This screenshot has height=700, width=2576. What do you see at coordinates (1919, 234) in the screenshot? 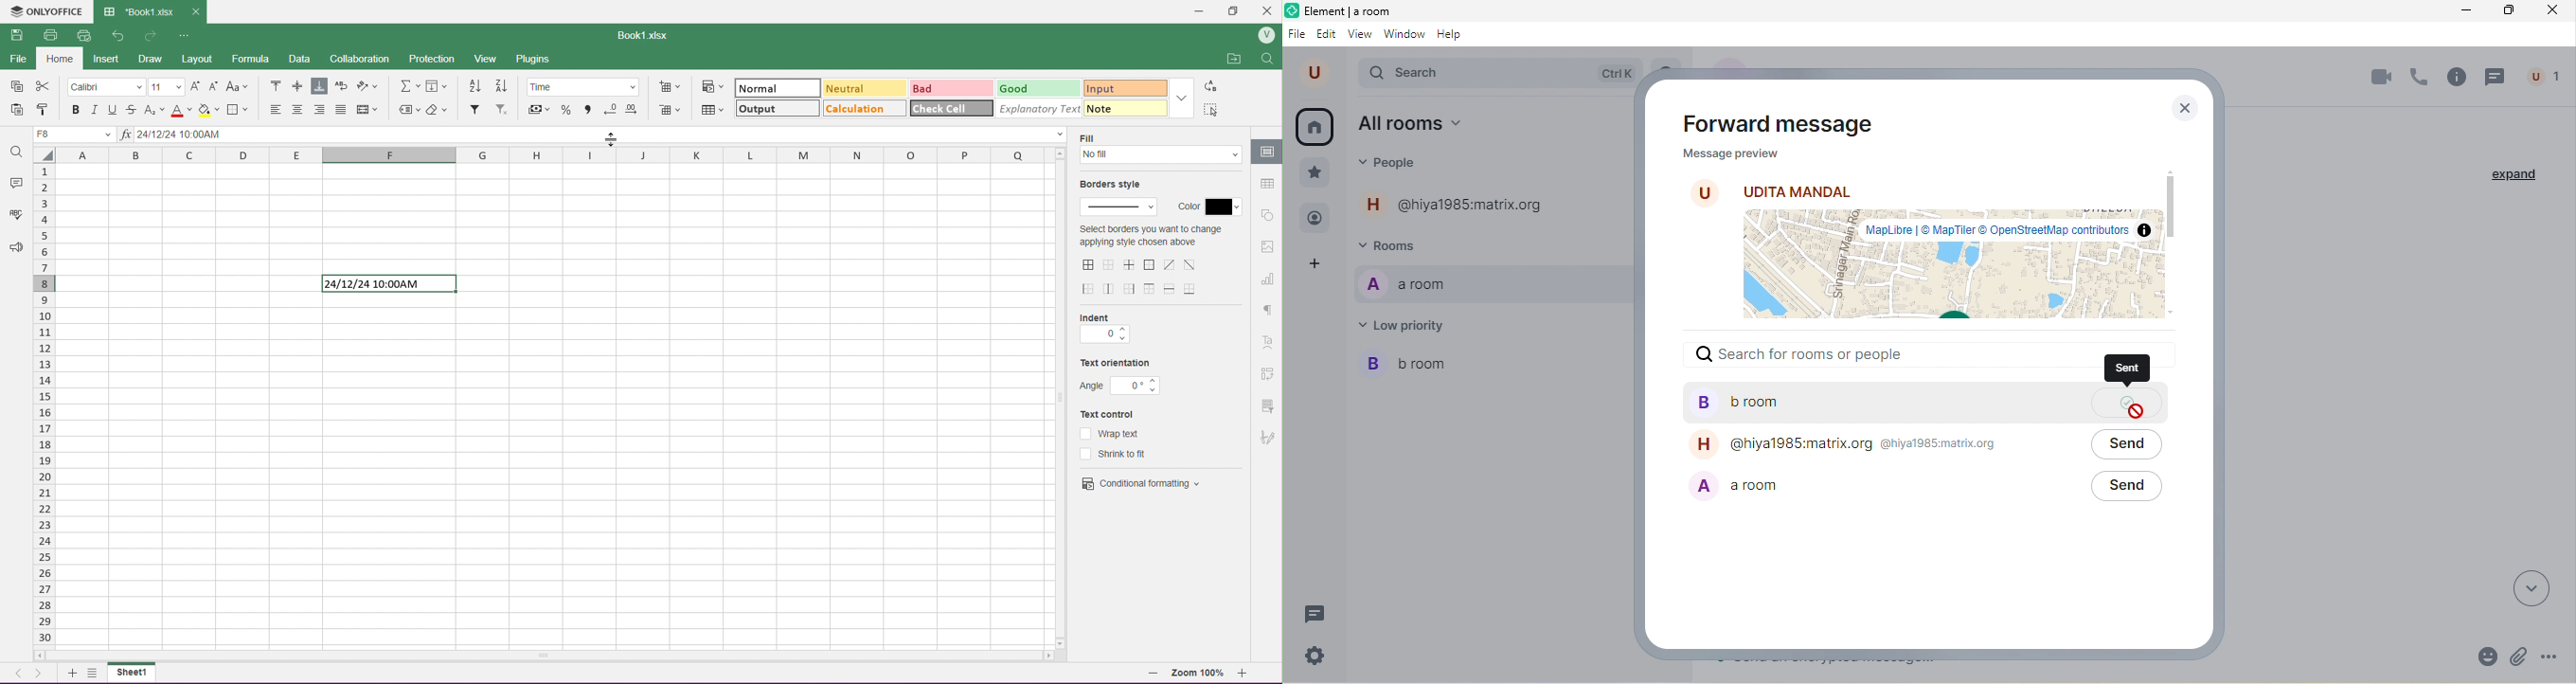
I see `message preview` at bounding box center [1919, 234].